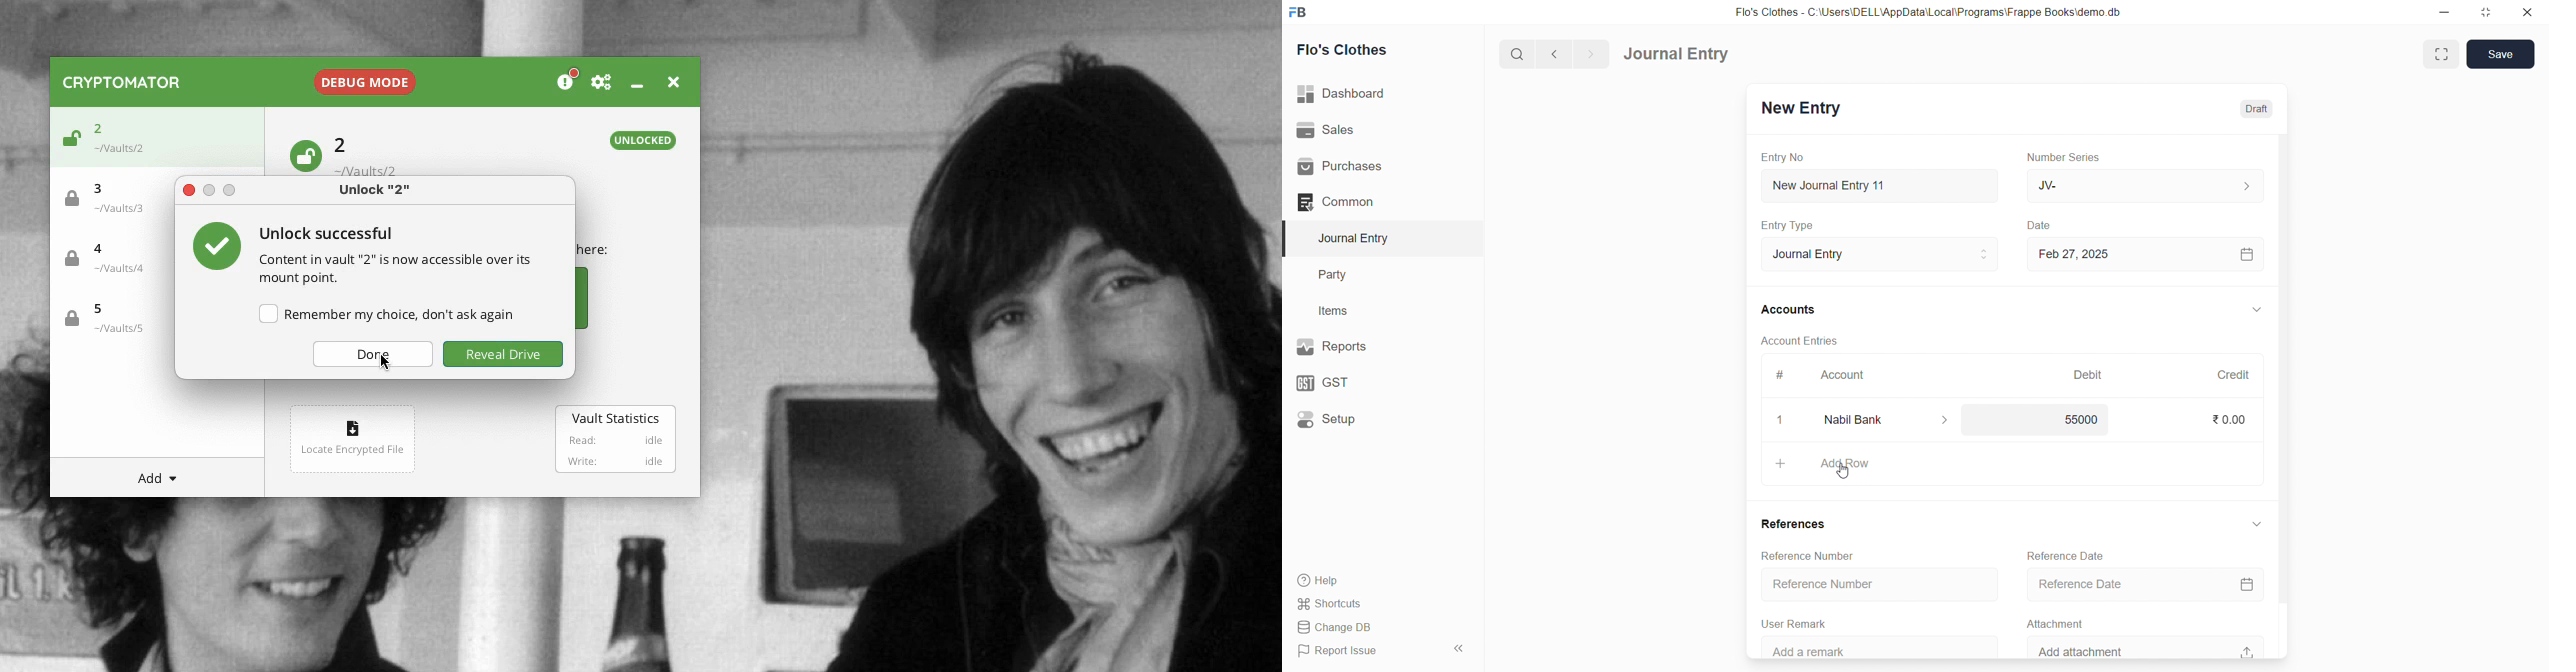 The height and width of the screenshot is (672, 2576). Describe the element at coordinates (2086, 421) in the screenshot. I see `55000` at that location.